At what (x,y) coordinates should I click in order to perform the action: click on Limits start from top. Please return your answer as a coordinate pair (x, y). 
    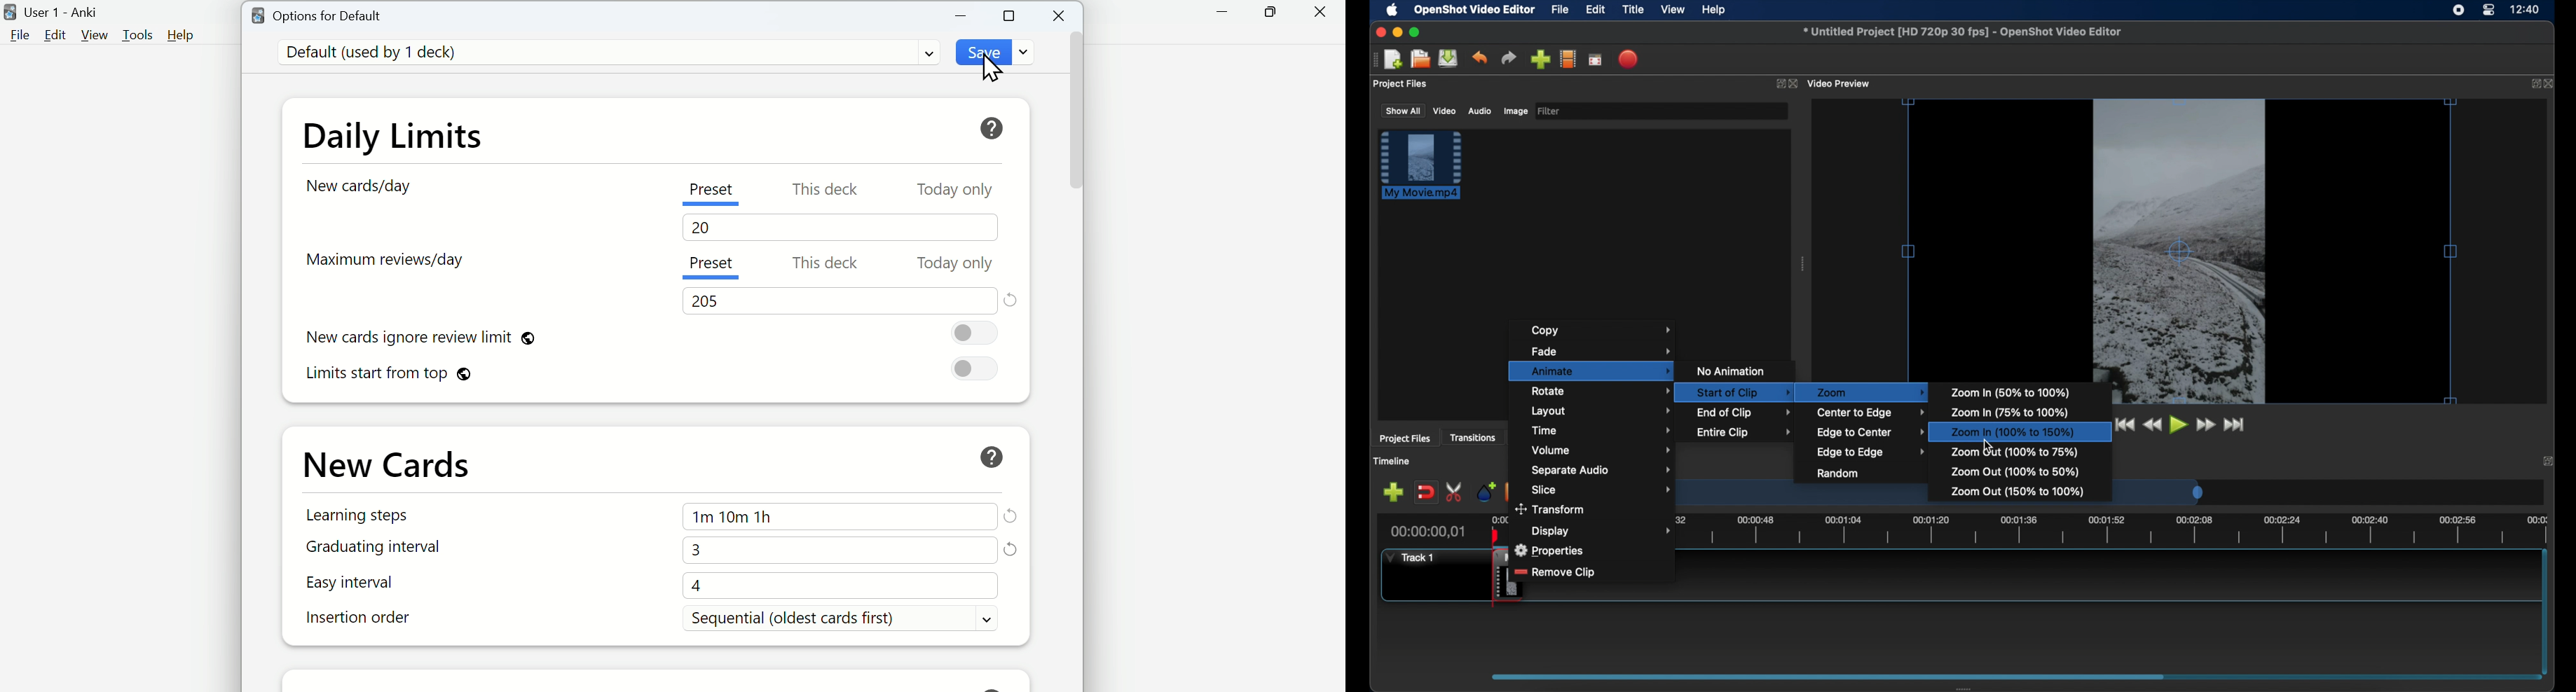
    Looking at the image, I should click on (390, 375).